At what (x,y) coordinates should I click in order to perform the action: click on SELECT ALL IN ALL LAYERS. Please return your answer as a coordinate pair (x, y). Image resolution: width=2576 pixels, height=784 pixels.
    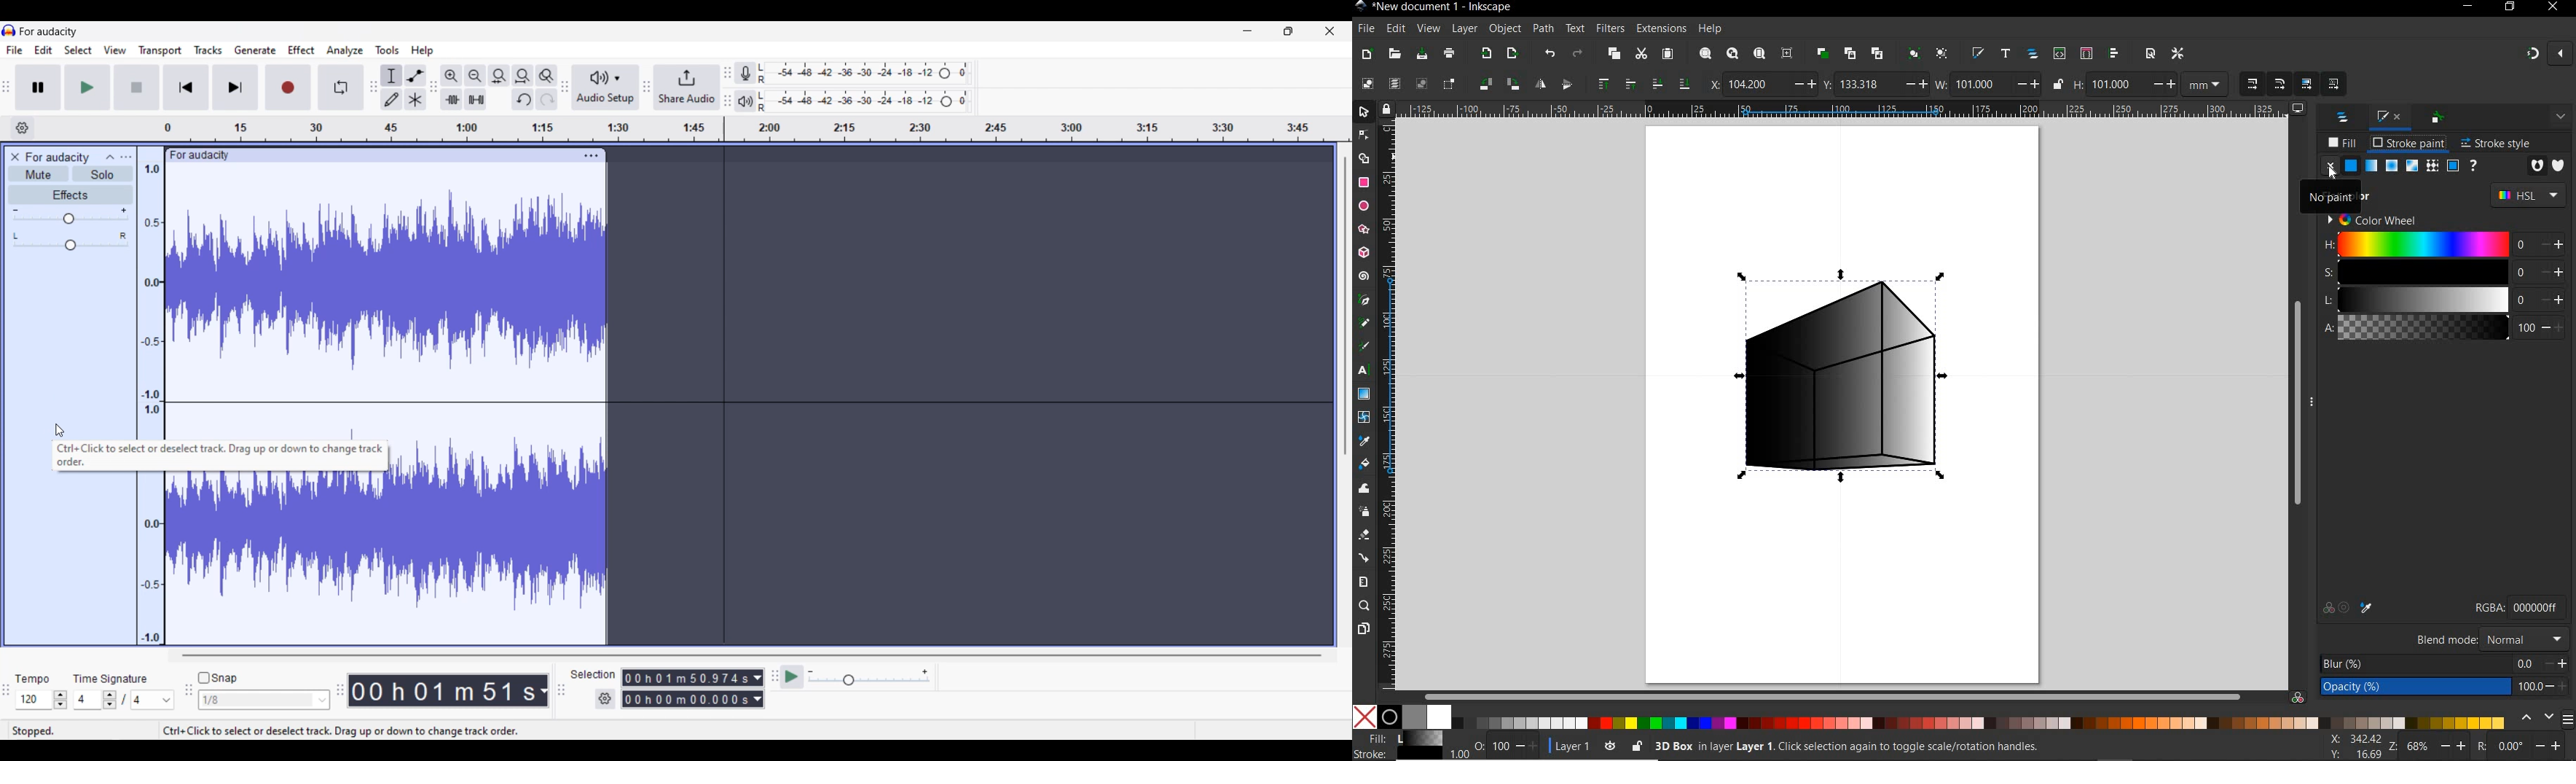
    Looking at the image, I should click on (1394, 83).